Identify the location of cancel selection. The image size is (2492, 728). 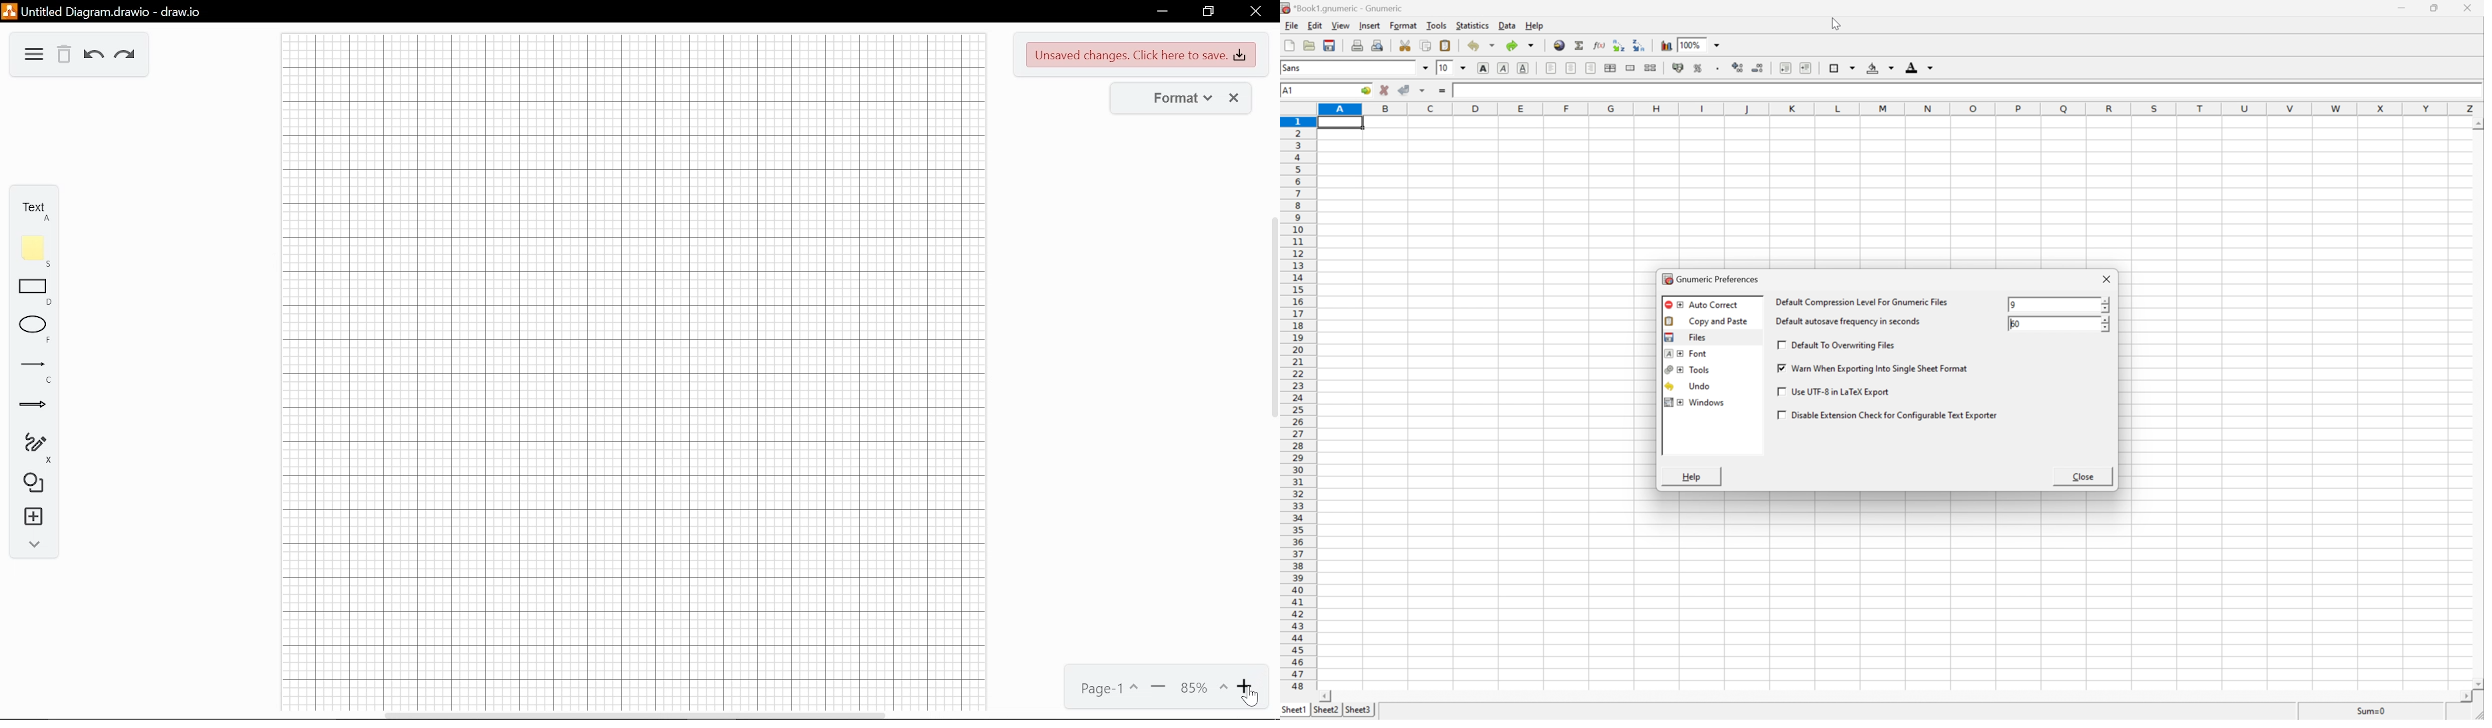
(1385, 89).